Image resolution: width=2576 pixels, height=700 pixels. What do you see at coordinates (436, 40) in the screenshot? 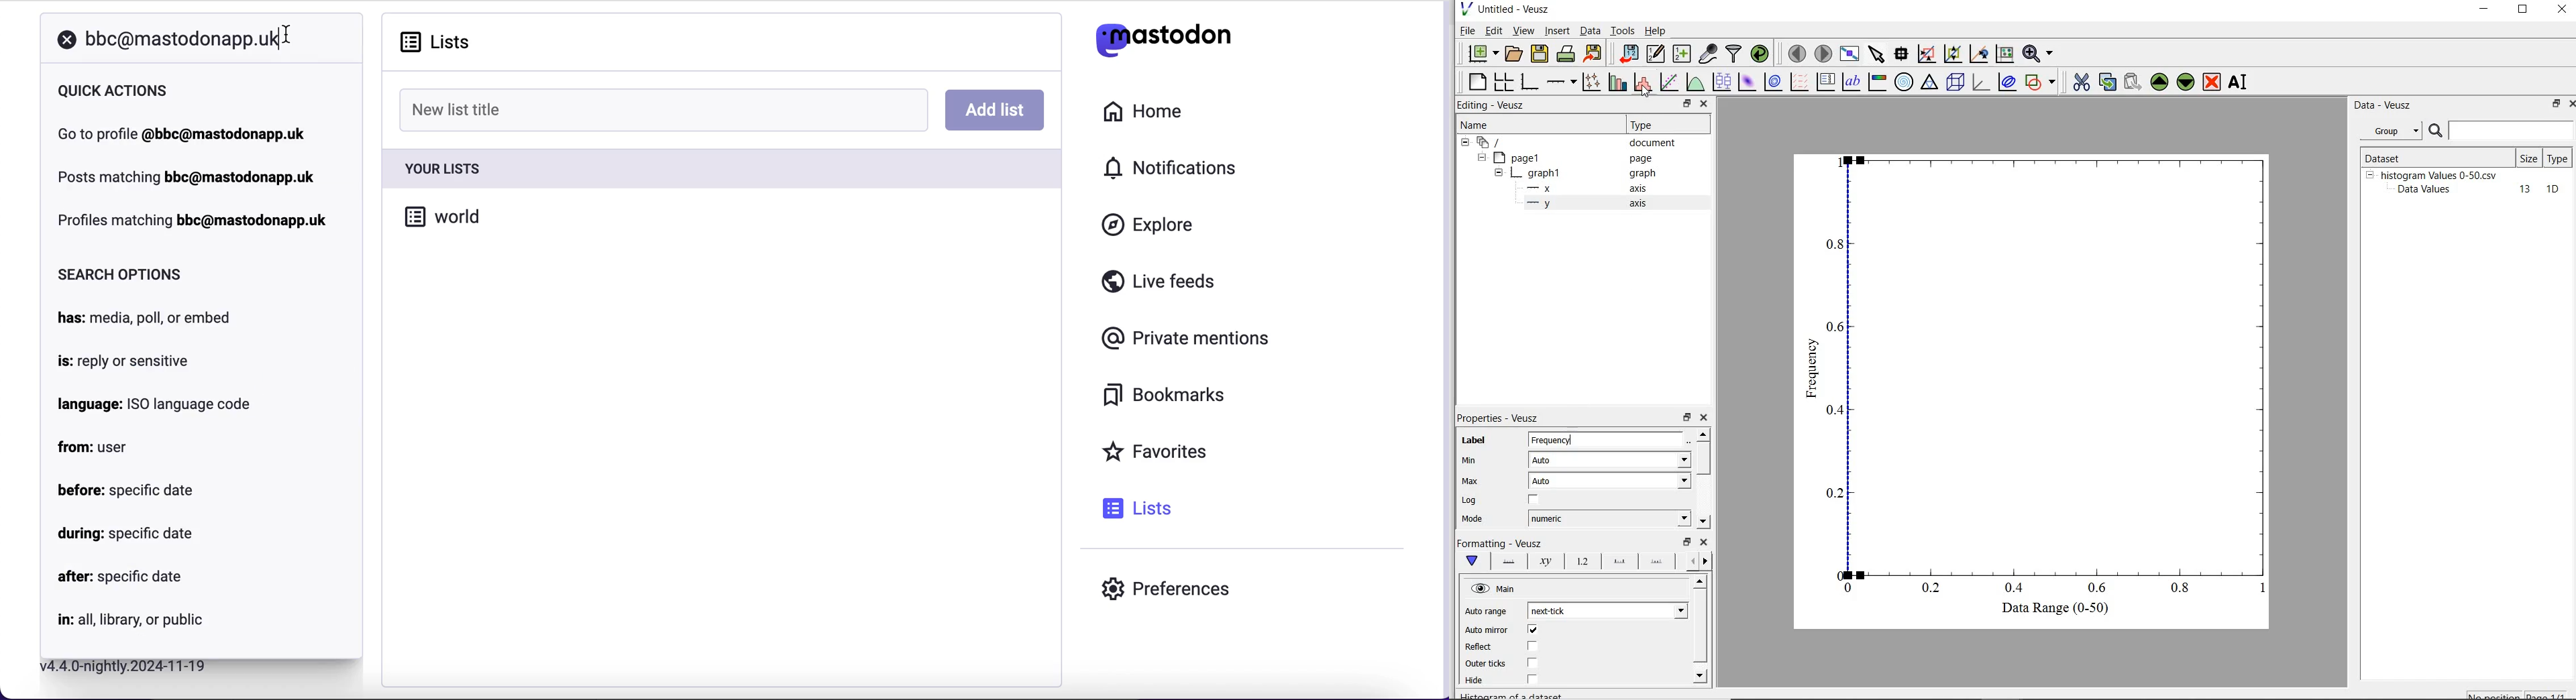
I see `lists` at bounding box center [436, 40].